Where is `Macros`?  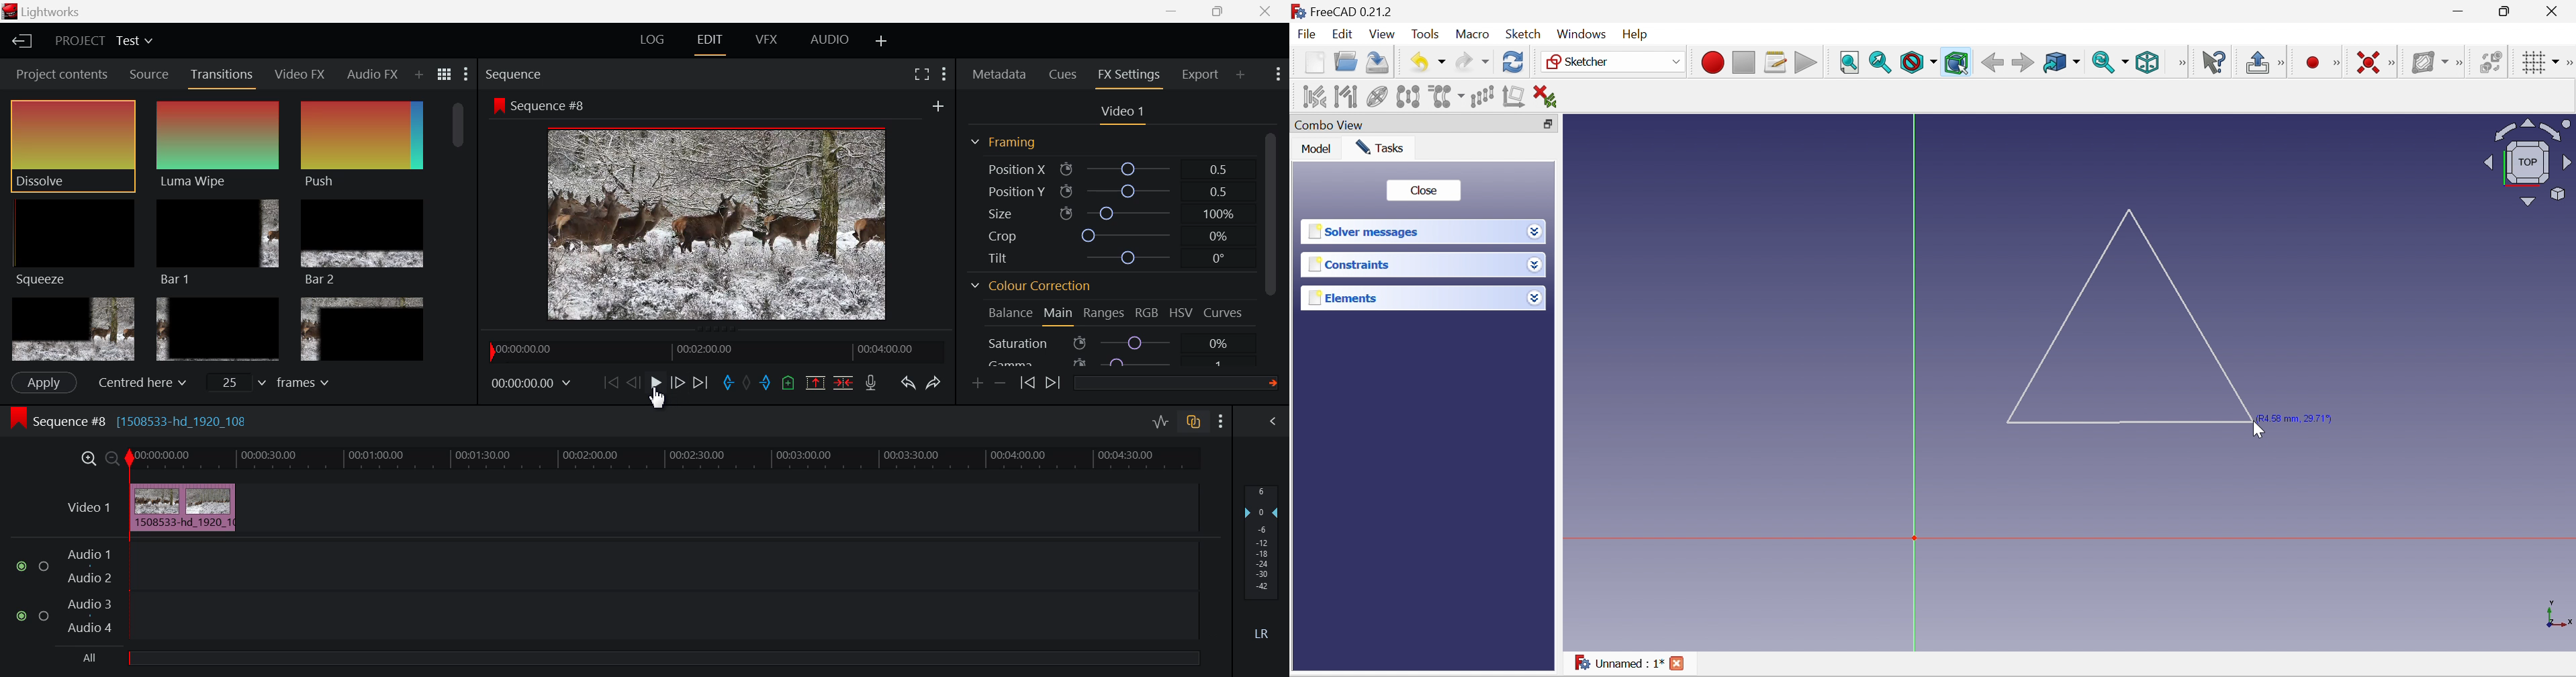 Macros is located at coordinates (1776, 63).